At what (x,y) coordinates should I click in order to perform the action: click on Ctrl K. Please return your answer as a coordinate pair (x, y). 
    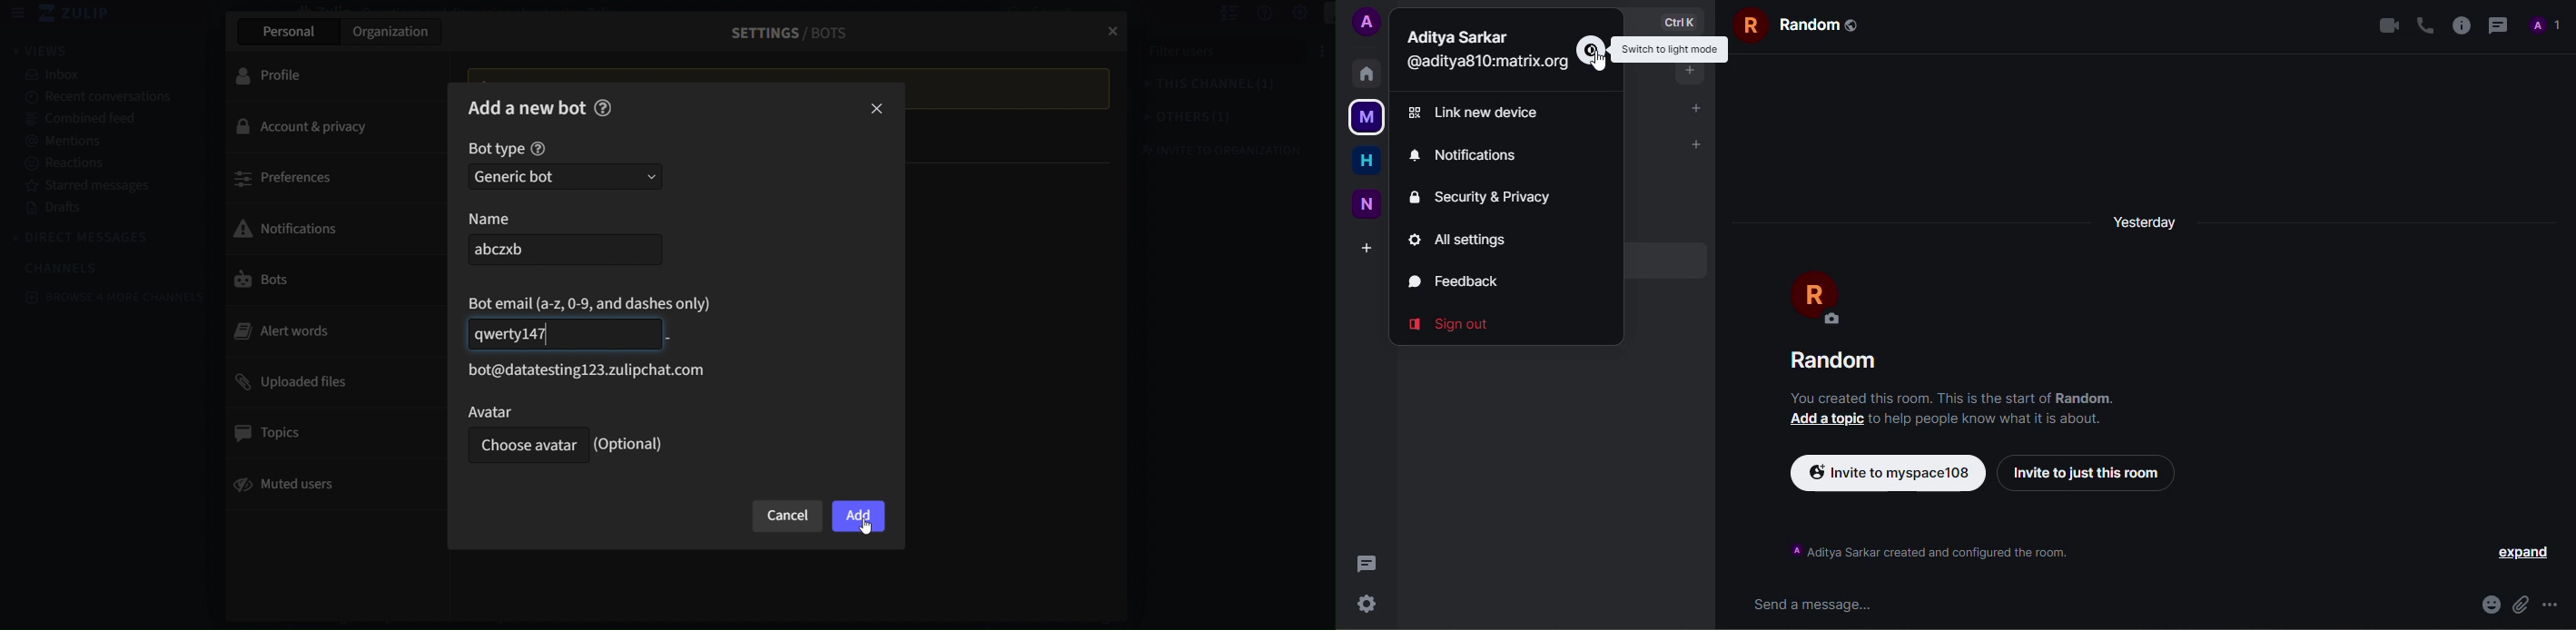
    Looking at the image, I should click on (1676, 19).